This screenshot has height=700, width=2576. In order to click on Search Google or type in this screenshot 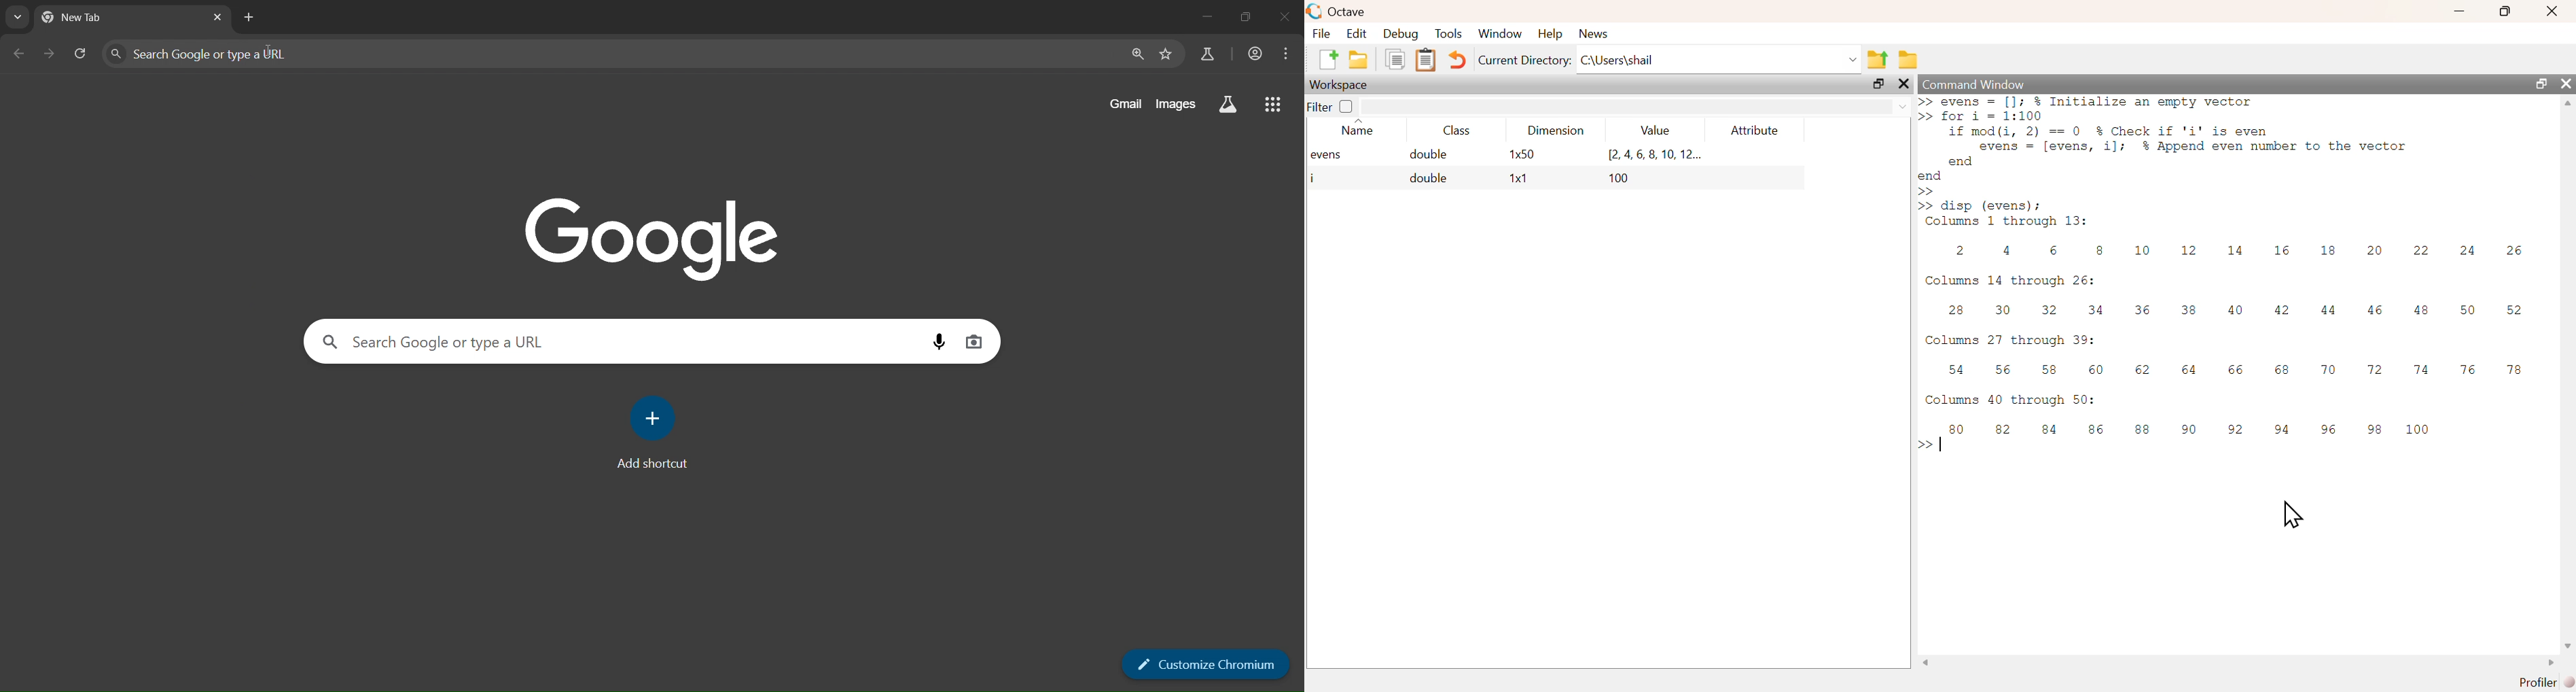, I will do `click(180, 54)`.